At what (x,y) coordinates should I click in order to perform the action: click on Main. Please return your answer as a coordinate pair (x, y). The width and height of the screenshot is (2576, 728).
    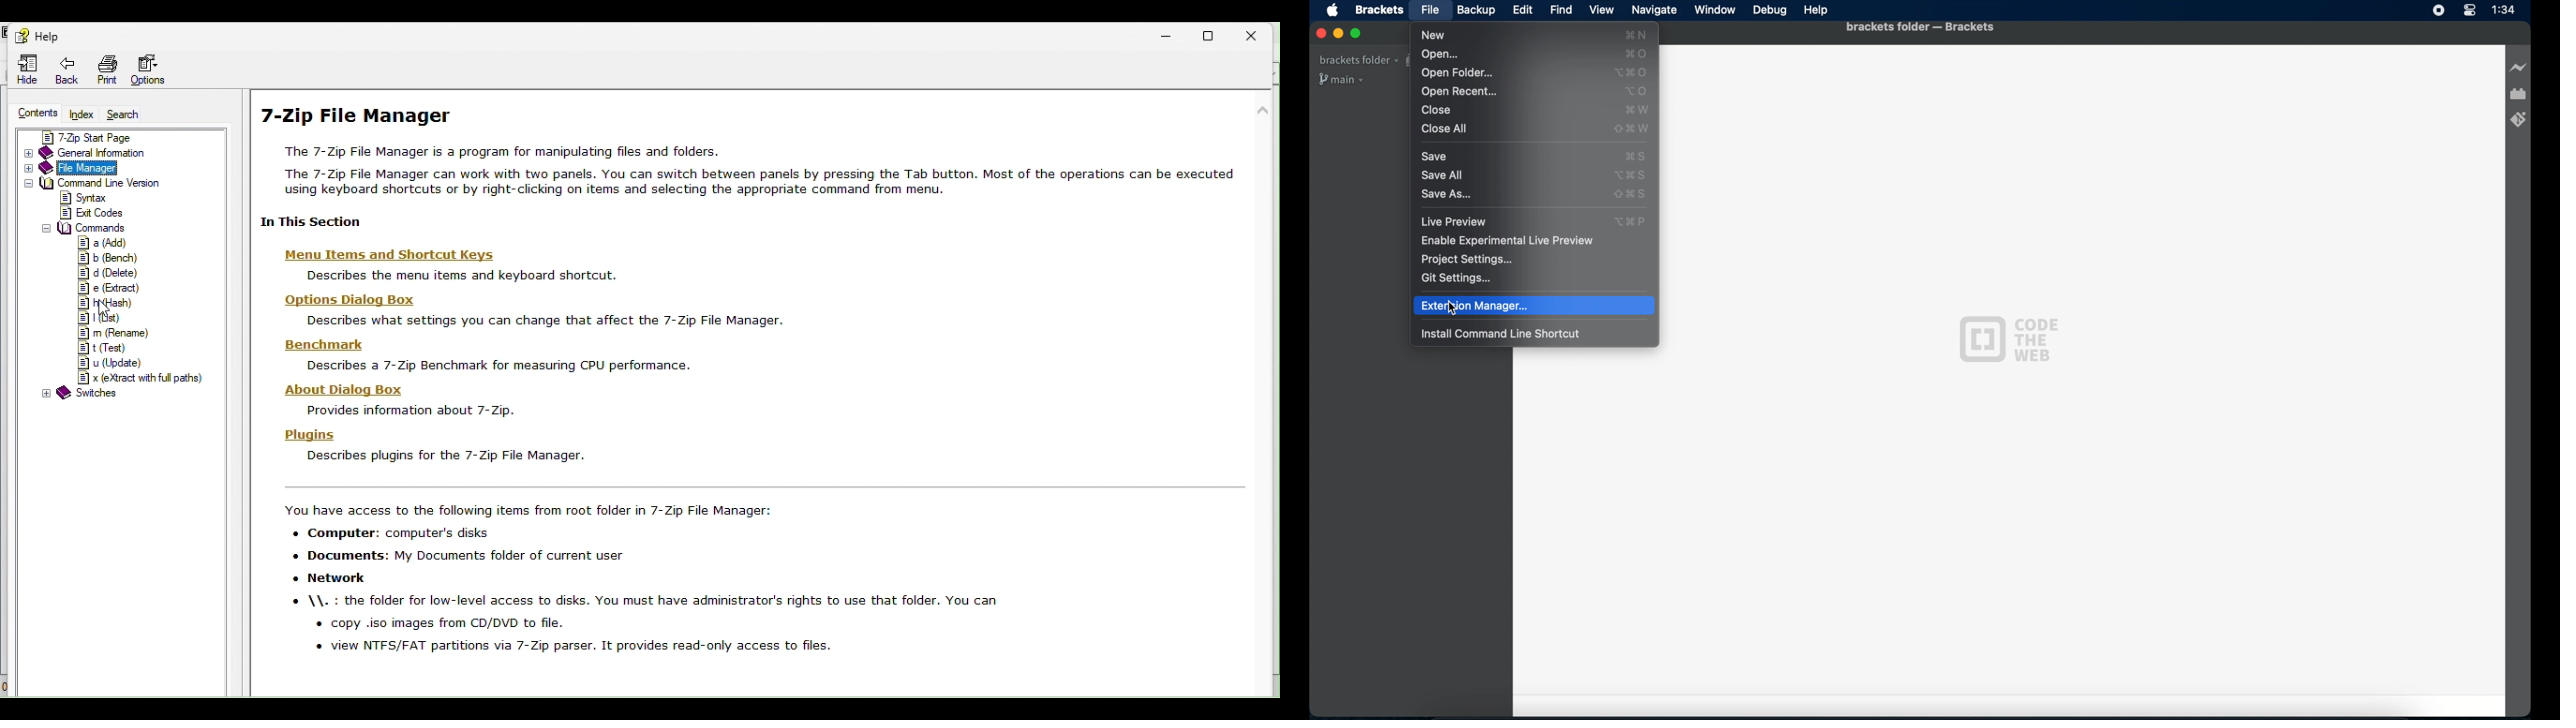
    Looking at the image, I should click on (1342, 79).